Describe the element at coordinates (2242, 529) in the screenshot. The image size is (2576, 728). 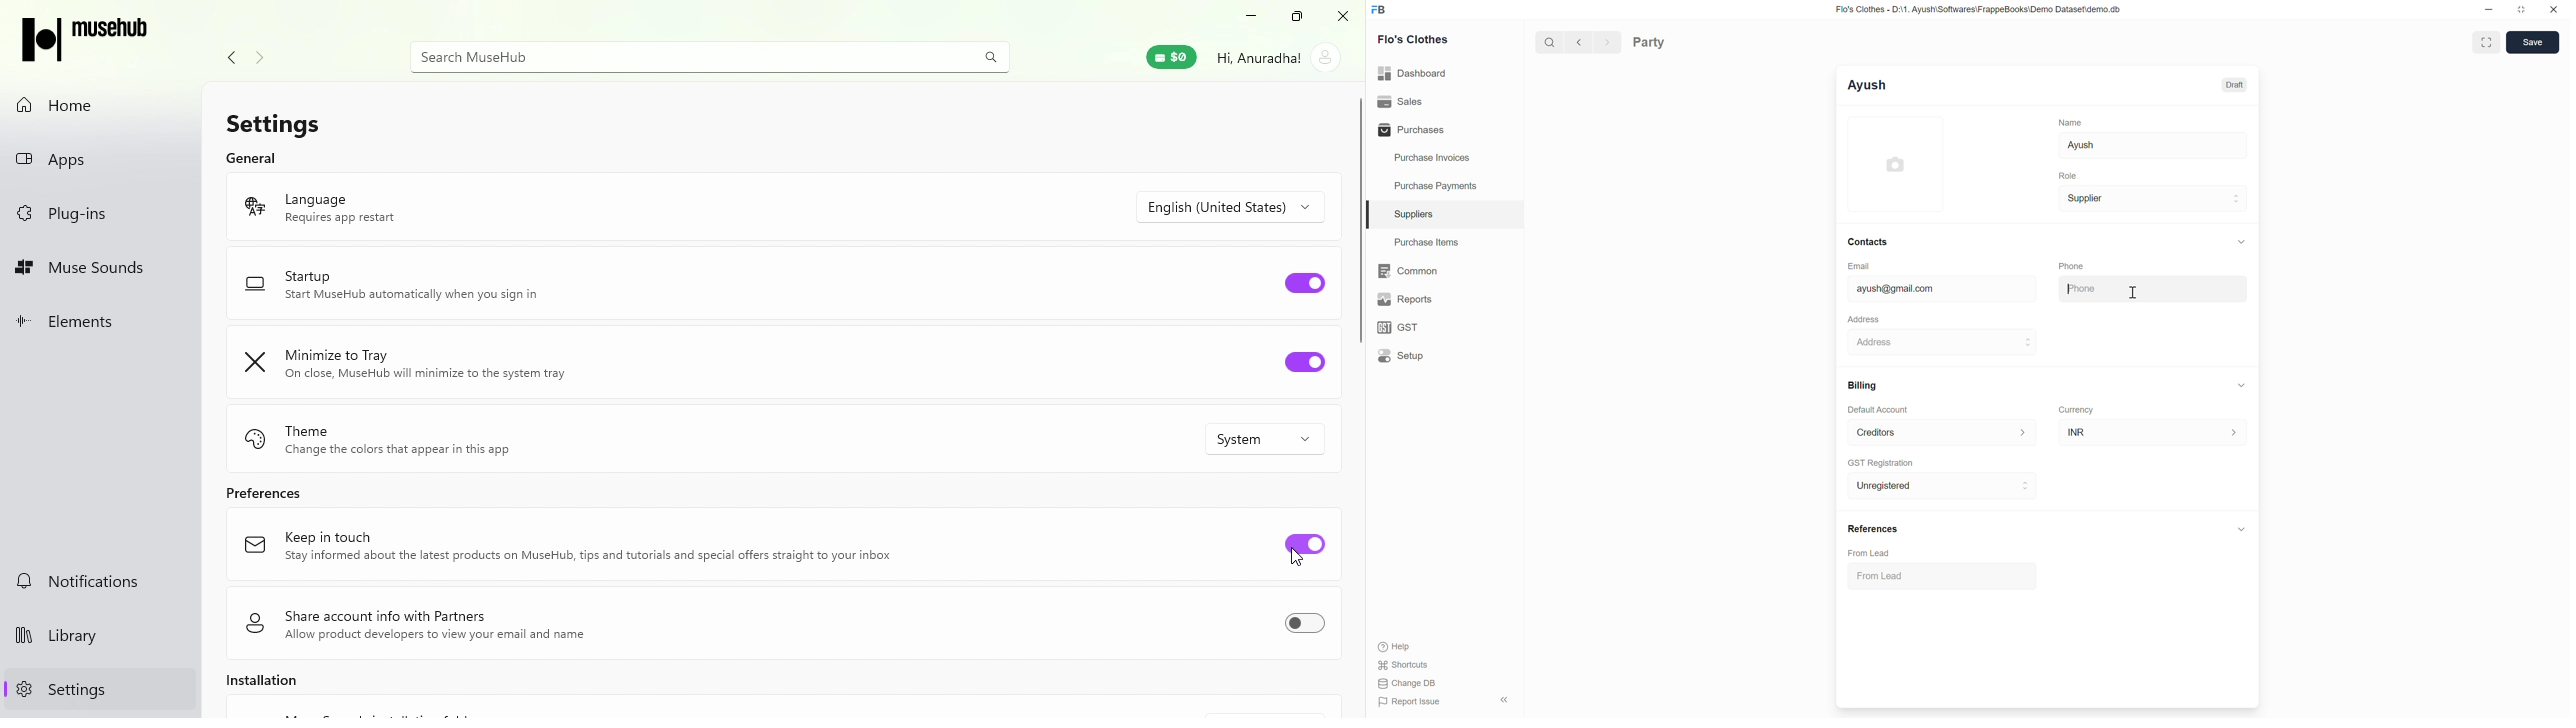
I see `Click to collapse` at that location.